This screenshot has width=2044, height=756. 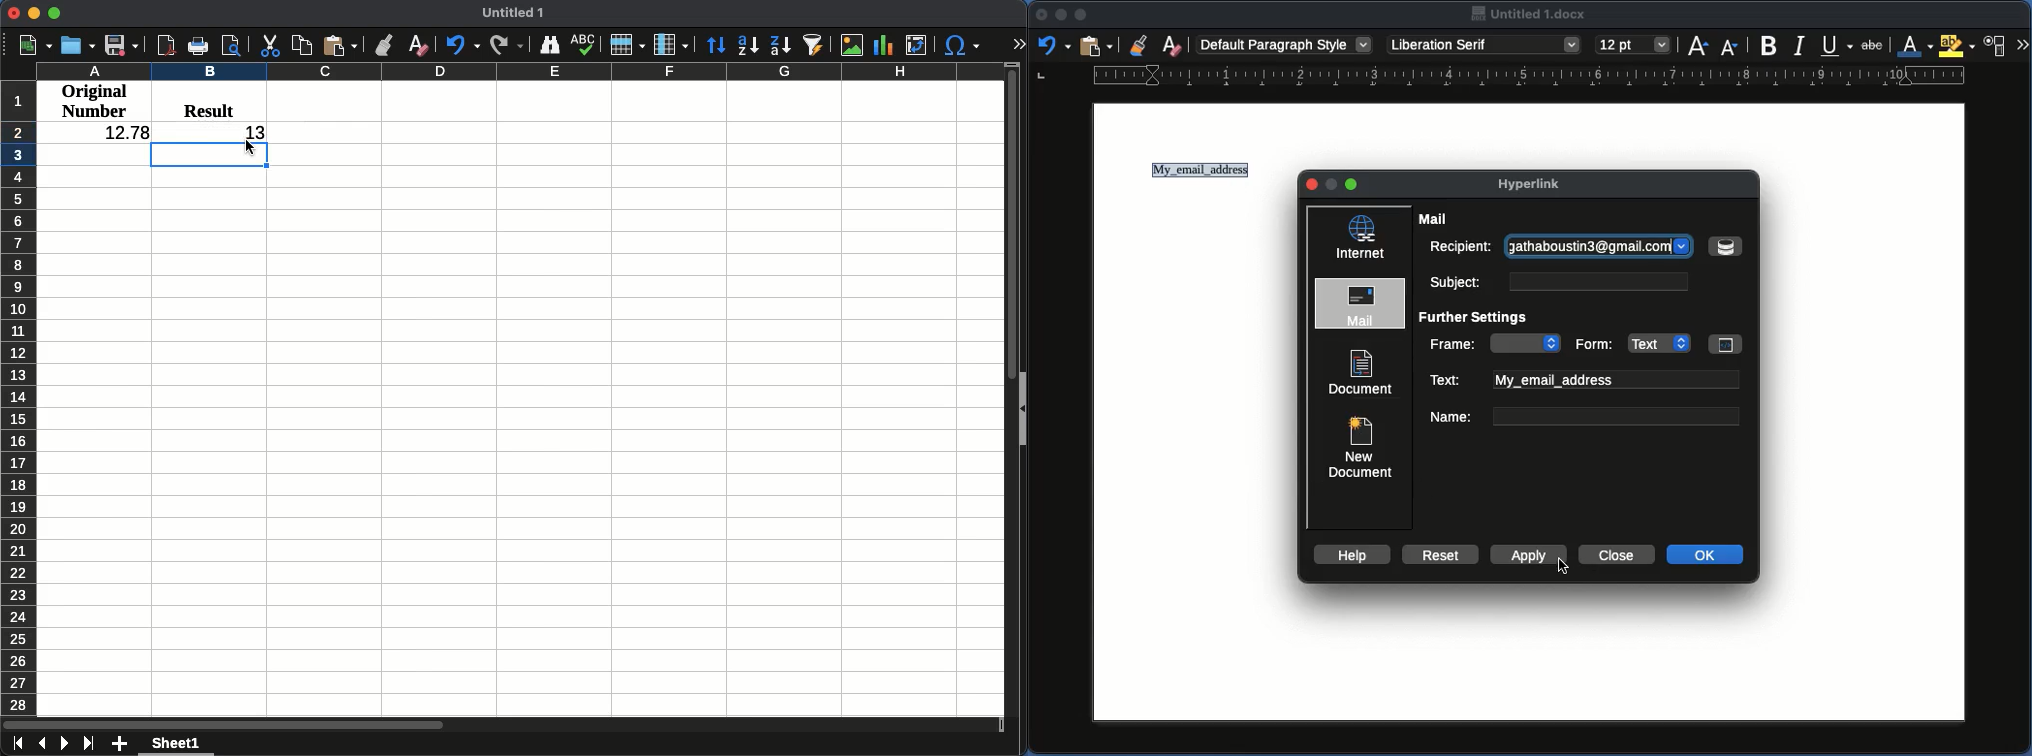 What do you see at coordinates (1634, 44) in the screenshot?
I see `12pt` at bounding box center [1634, 44].